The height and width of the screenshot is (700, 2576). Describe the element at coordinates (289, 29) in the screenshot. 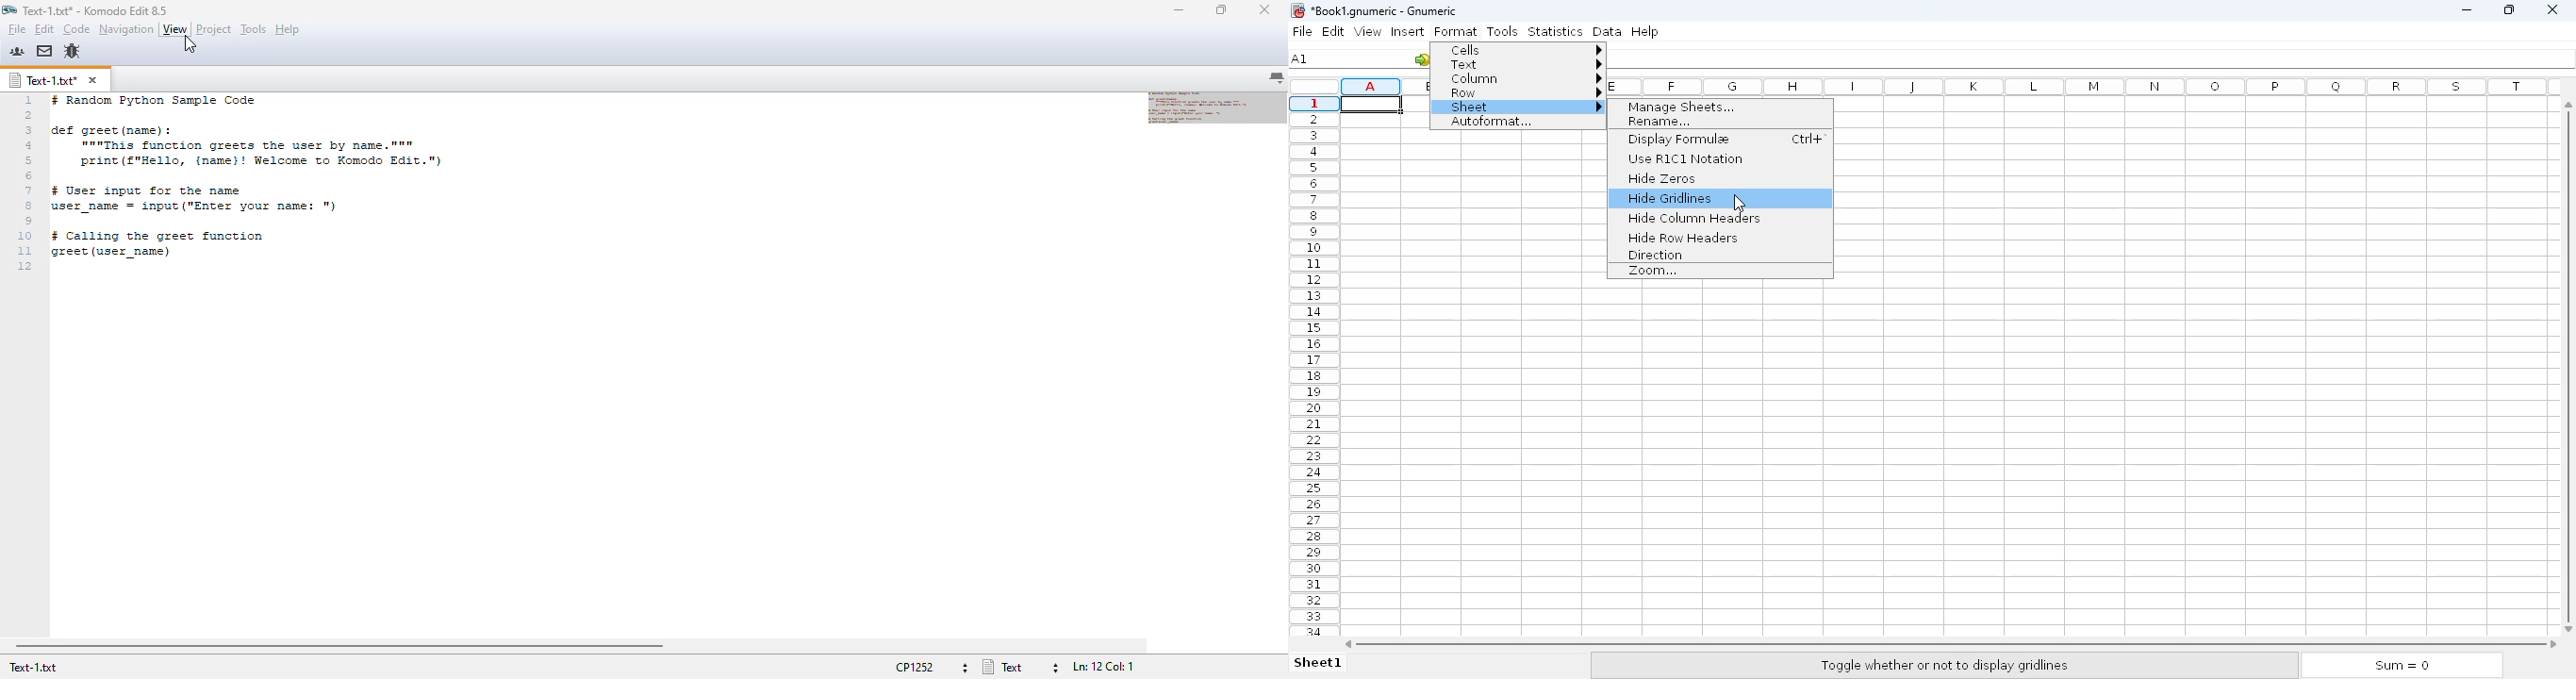

I see `help` at that location.